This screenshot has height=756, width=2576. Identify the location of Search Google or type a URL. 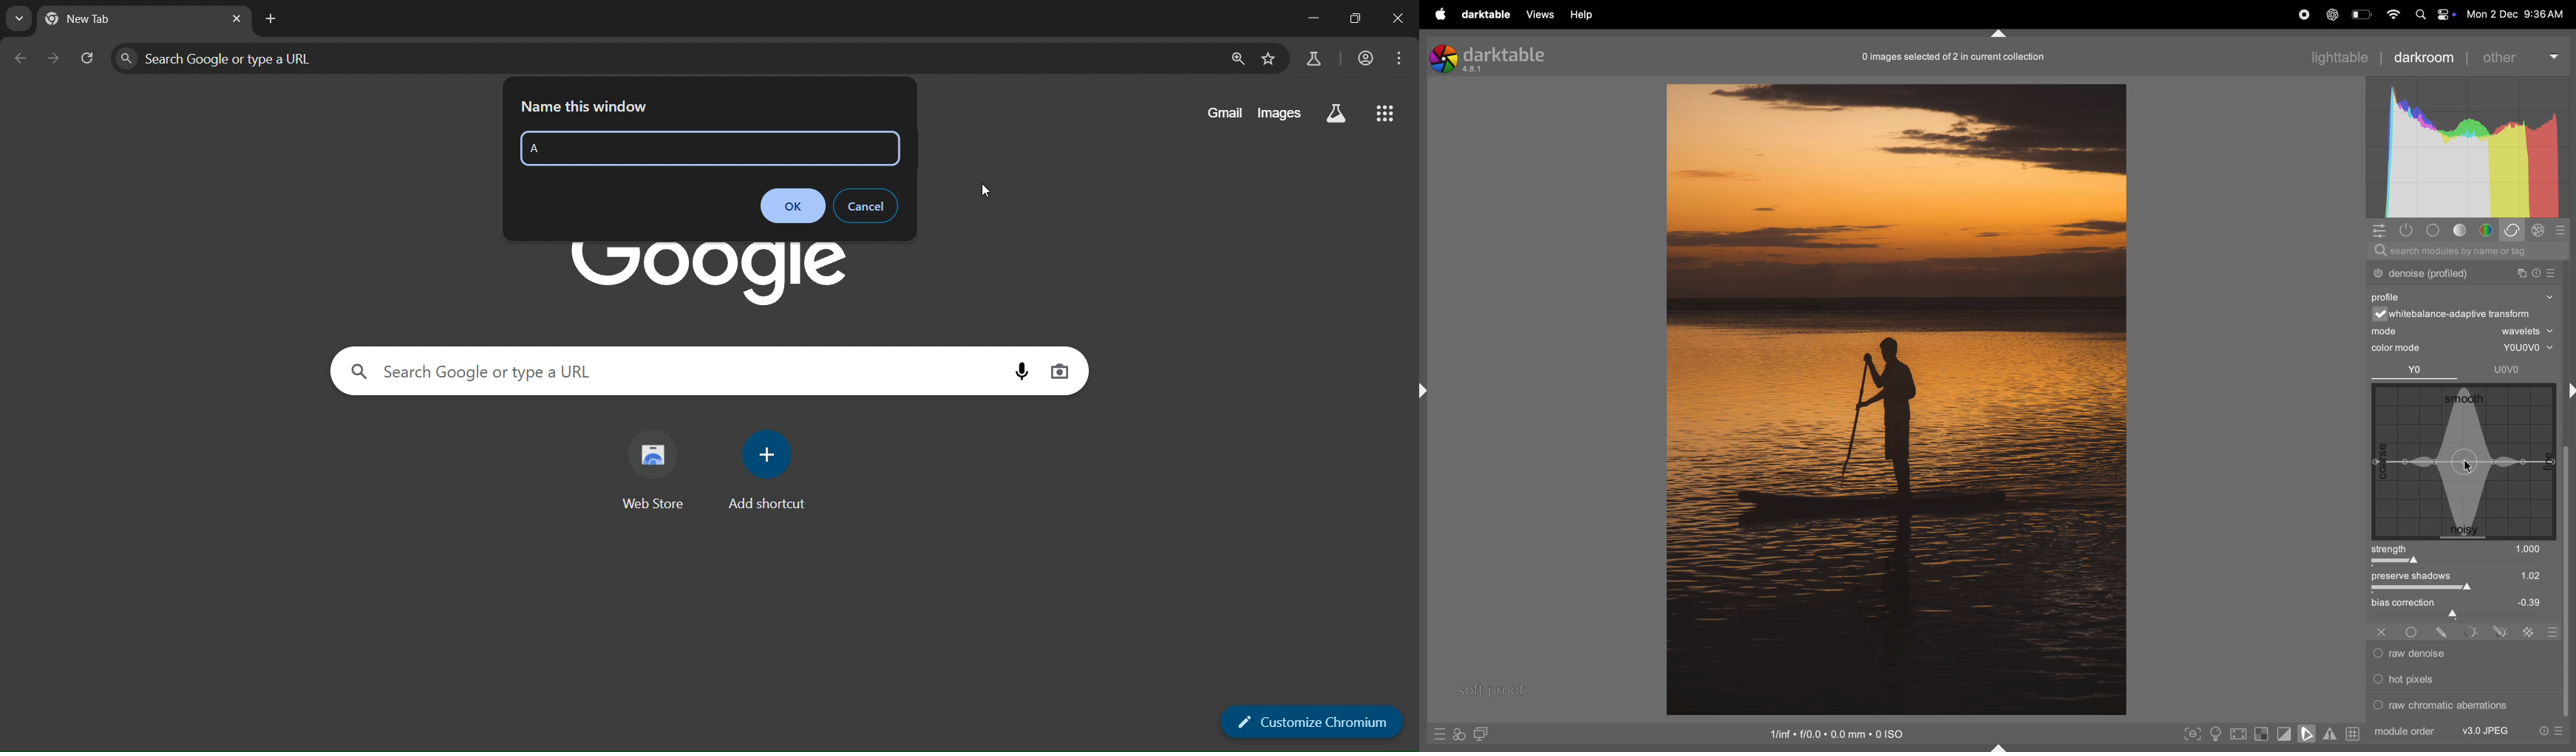
(234, 58).